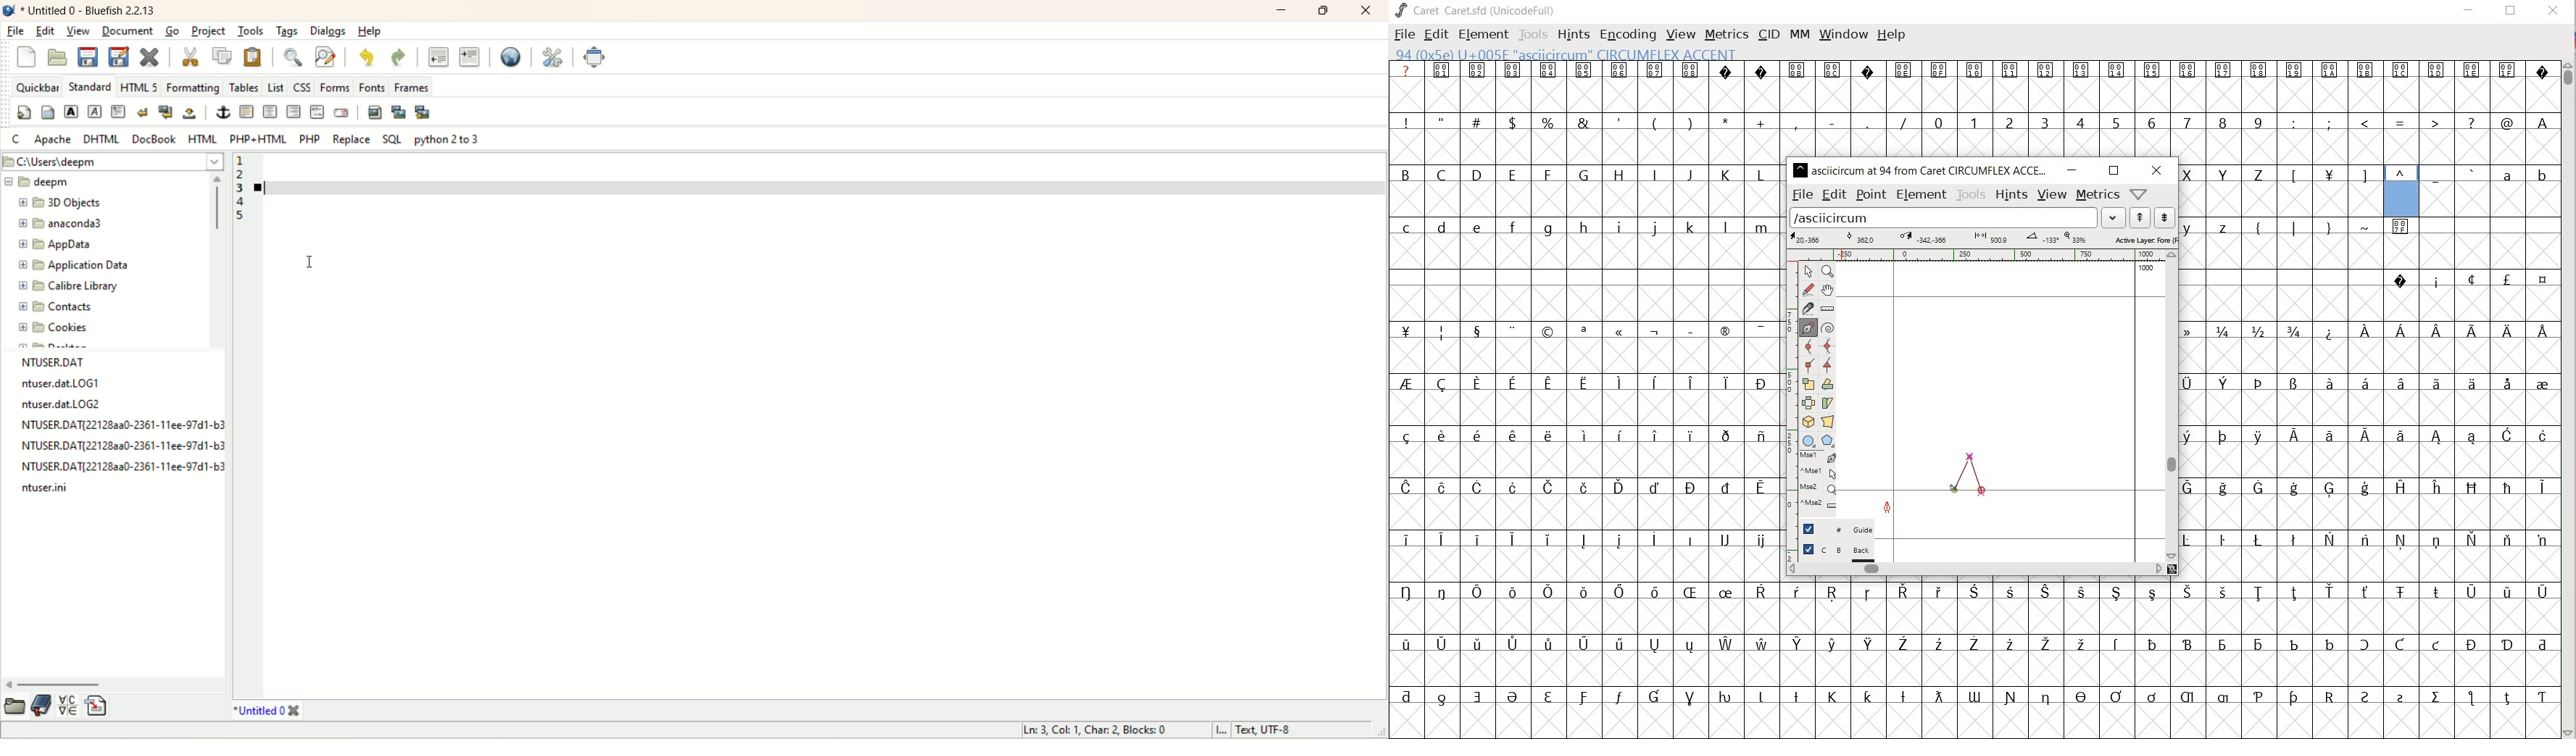  What do you see at coordinates (1829, 308) in the screenshot?
I see `measure a distance, angle between points` at bounding box center [1829, 308].